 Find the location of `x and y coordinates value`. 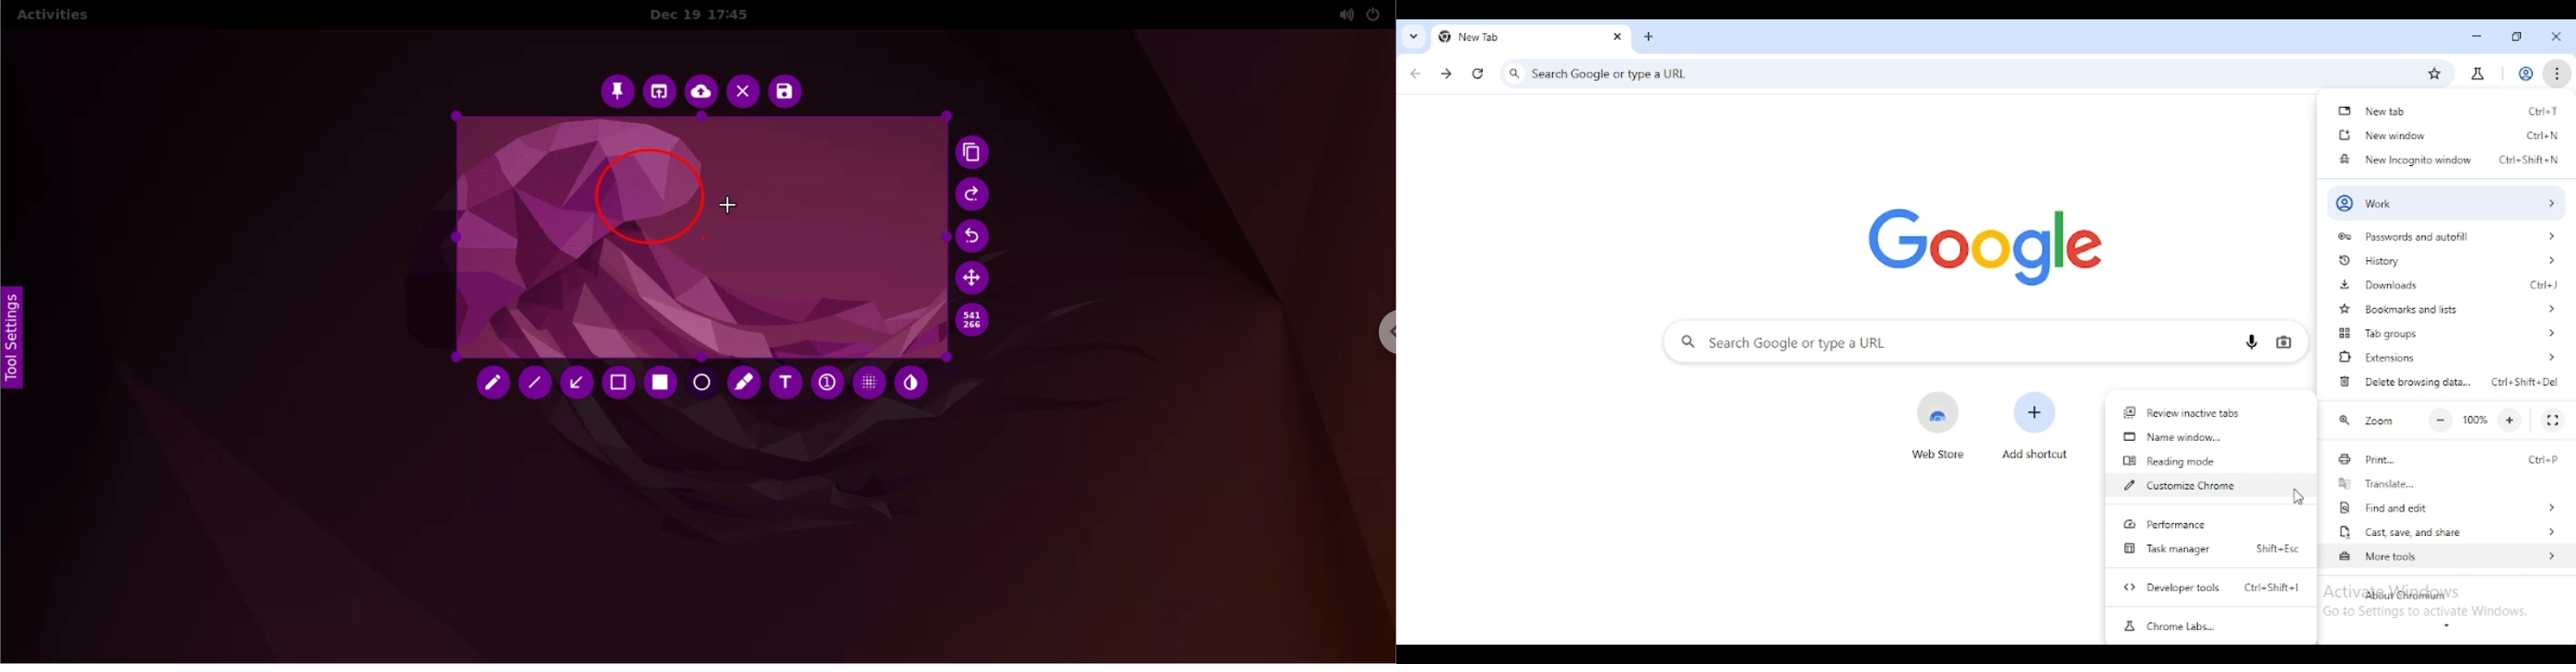

x and y coordinates value is located at coordinates (973, 320).